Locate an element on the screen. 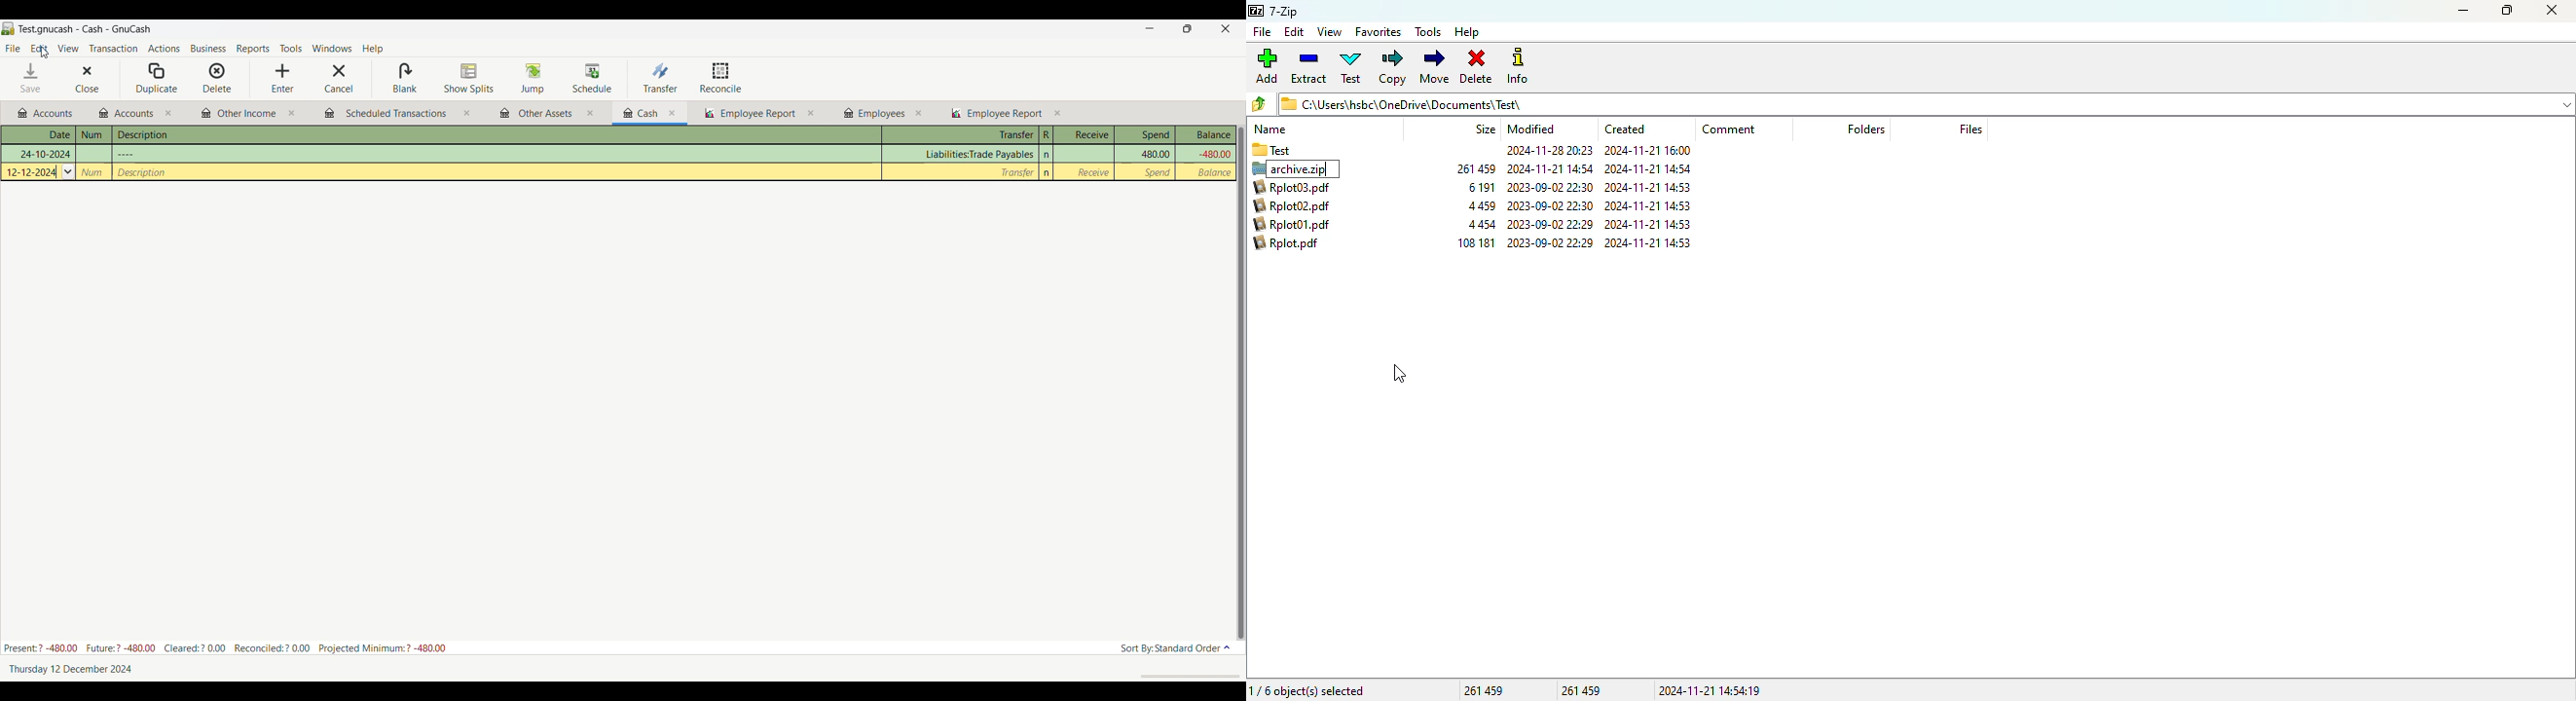 This screenshot has width=2576, height=728. Other budgets and reports is located at coordinates (127, 113).